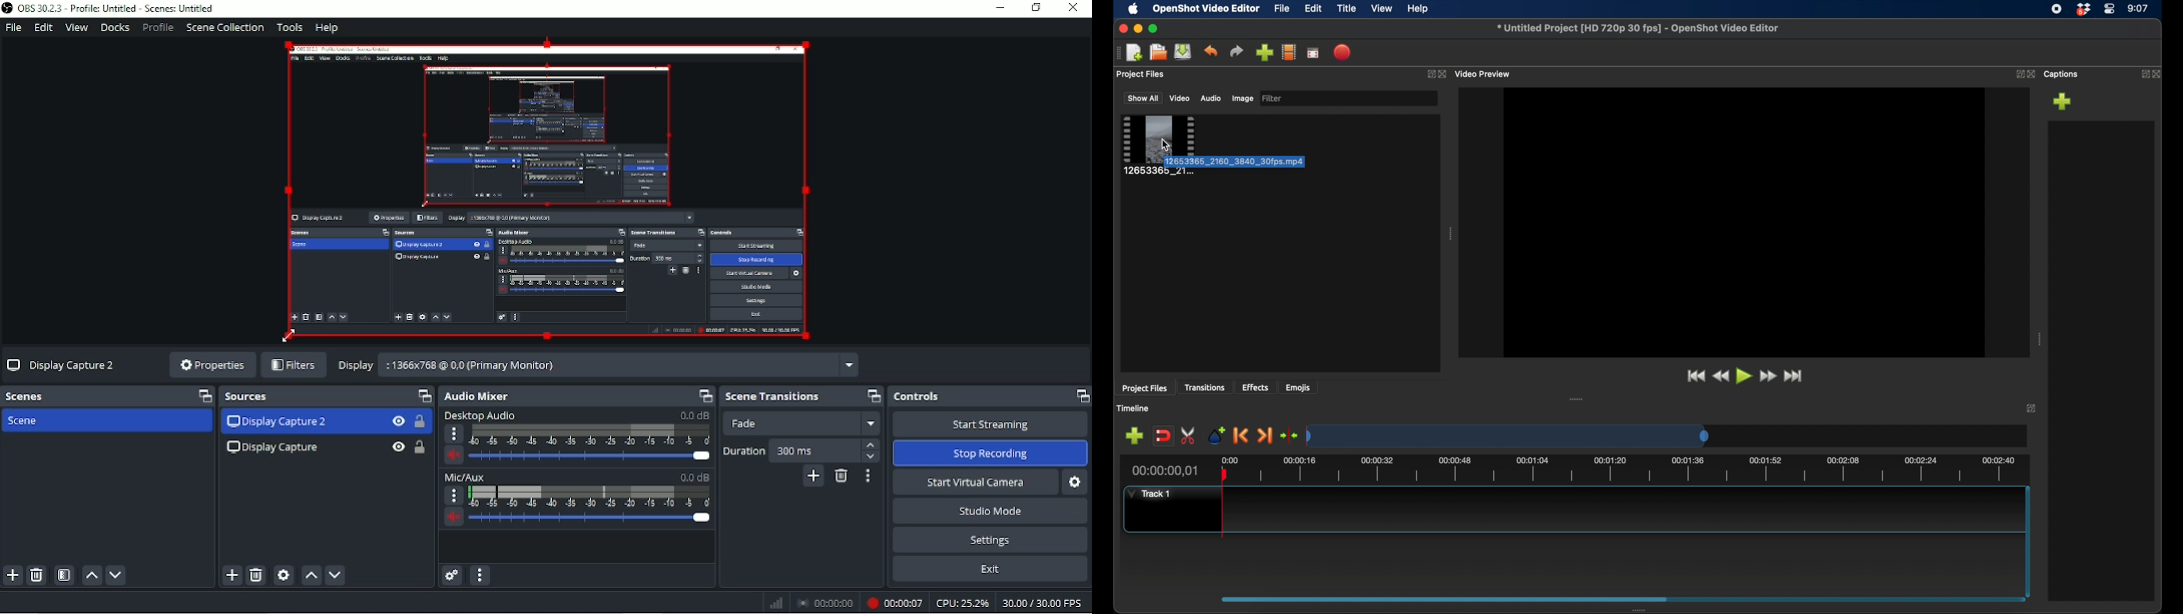 The width and height of the screenshot is (2184, 616). I want to click on Scene transitions, so click(774, 397).